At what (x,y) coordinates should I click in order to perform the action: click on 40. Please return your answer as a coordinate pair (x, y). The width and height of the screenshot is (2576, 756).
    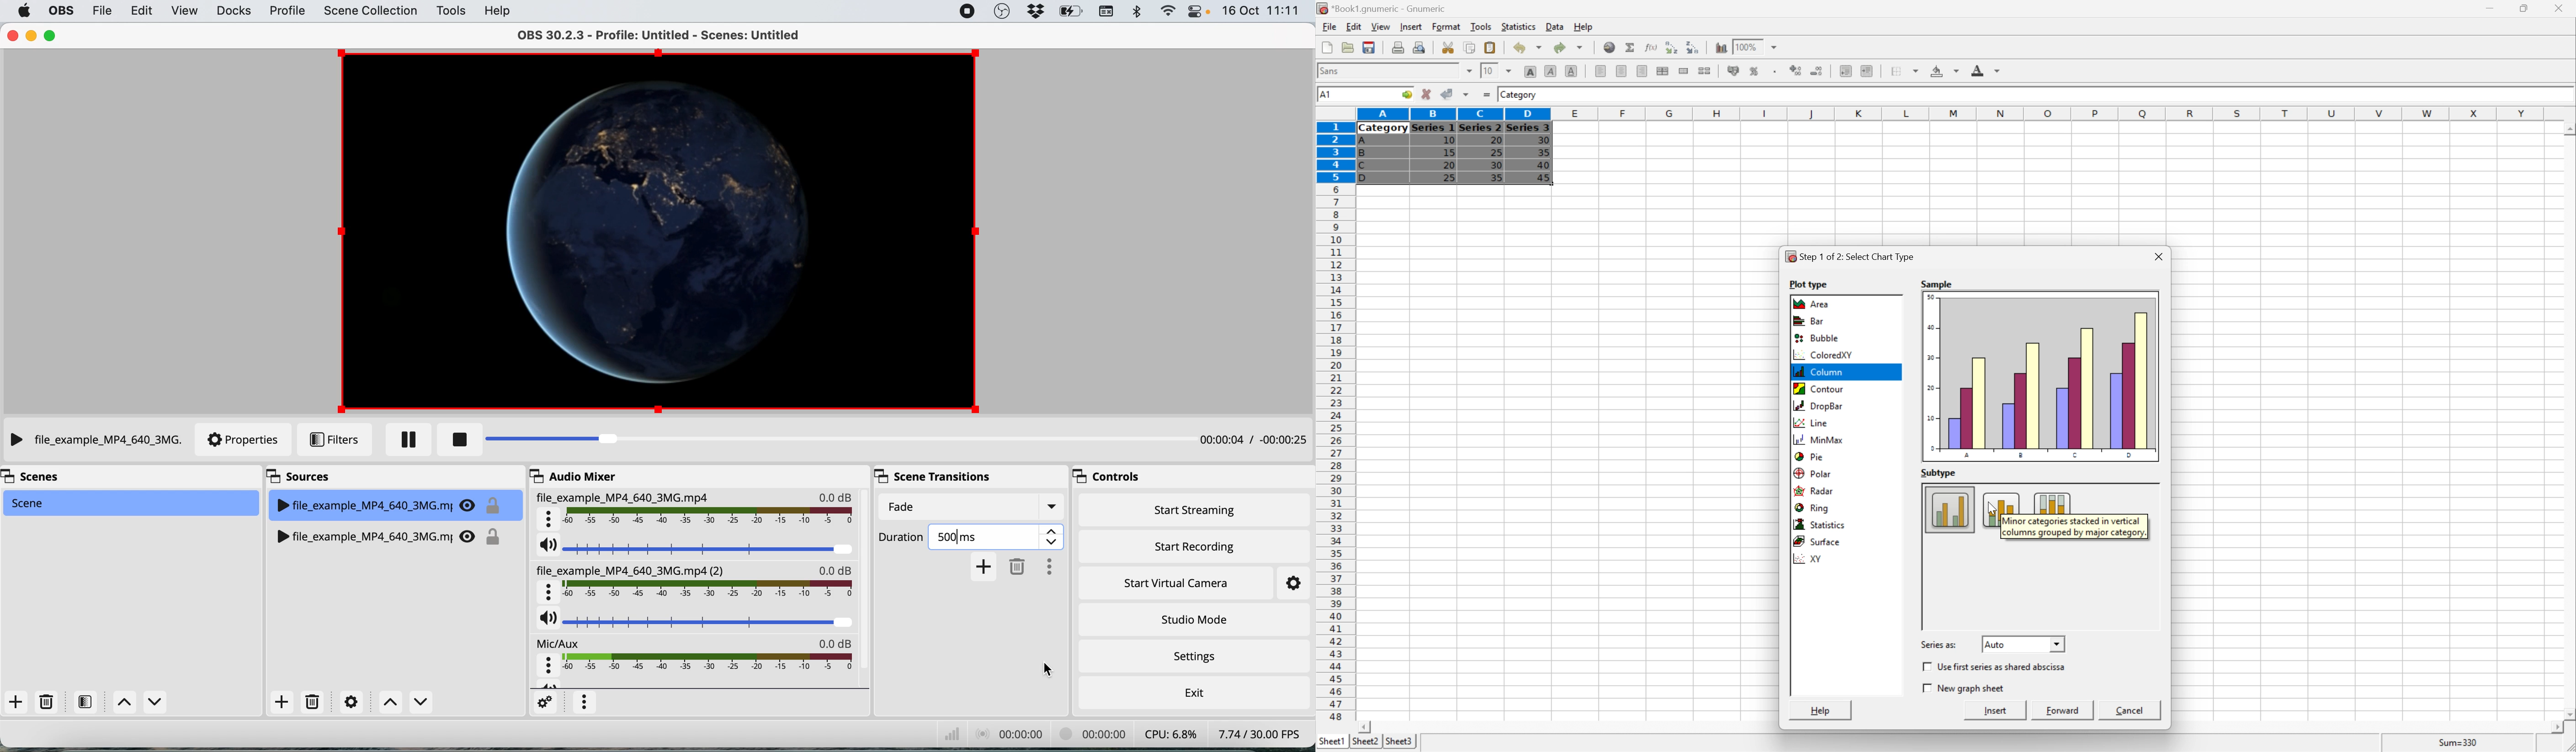
    Looking at the image, I should click on (1544, 163).